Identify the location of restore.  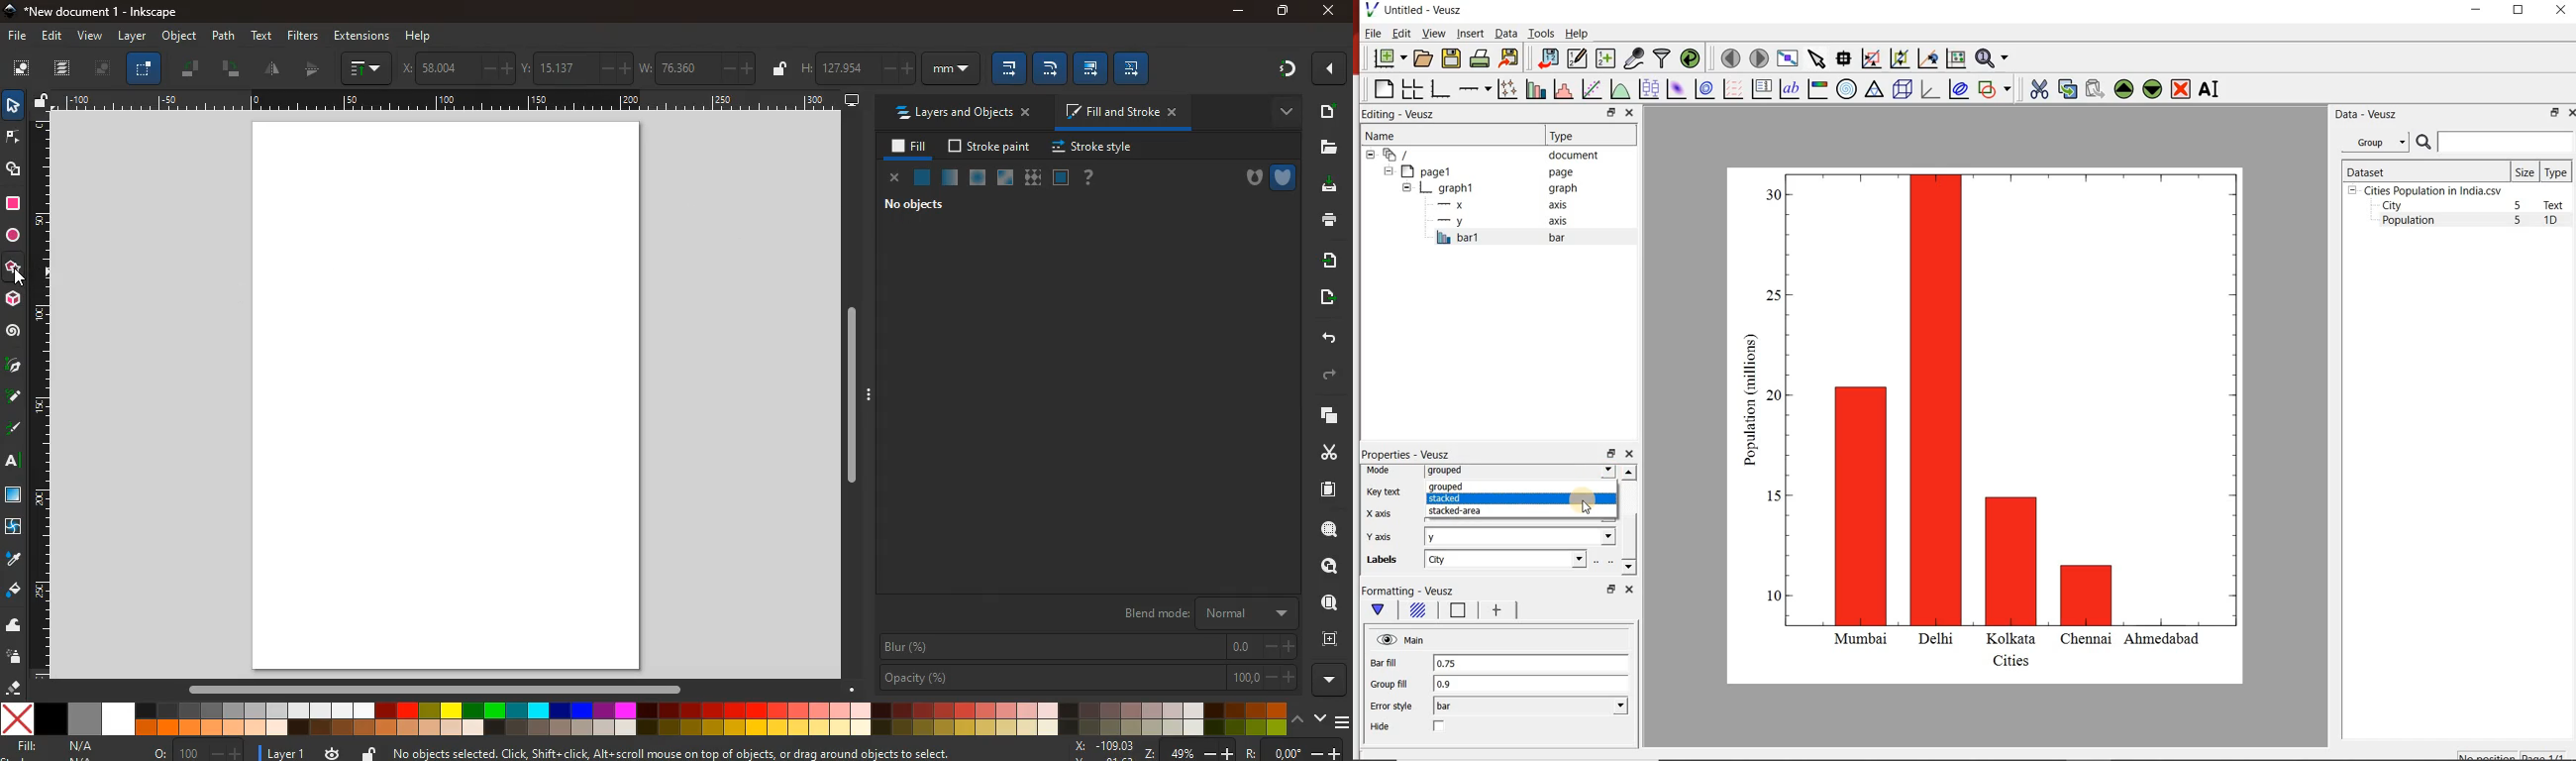
(1610, 112).